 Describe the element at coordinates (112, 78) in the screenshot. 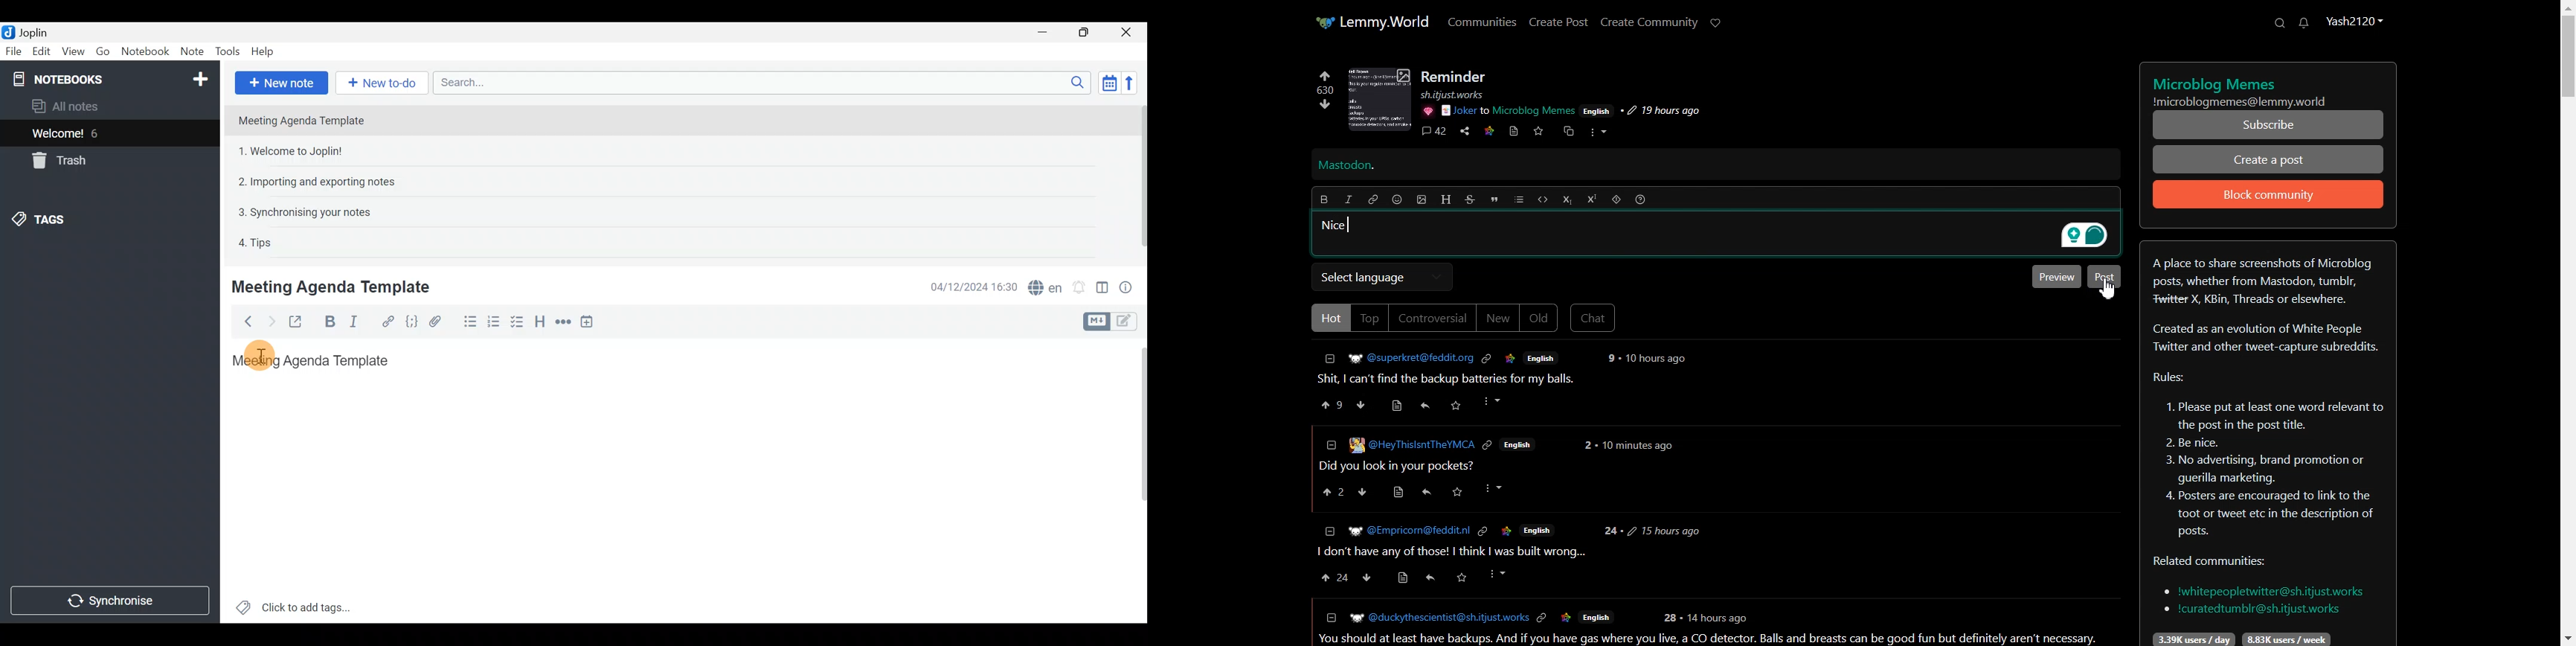

I see `Notebooks` at that location.